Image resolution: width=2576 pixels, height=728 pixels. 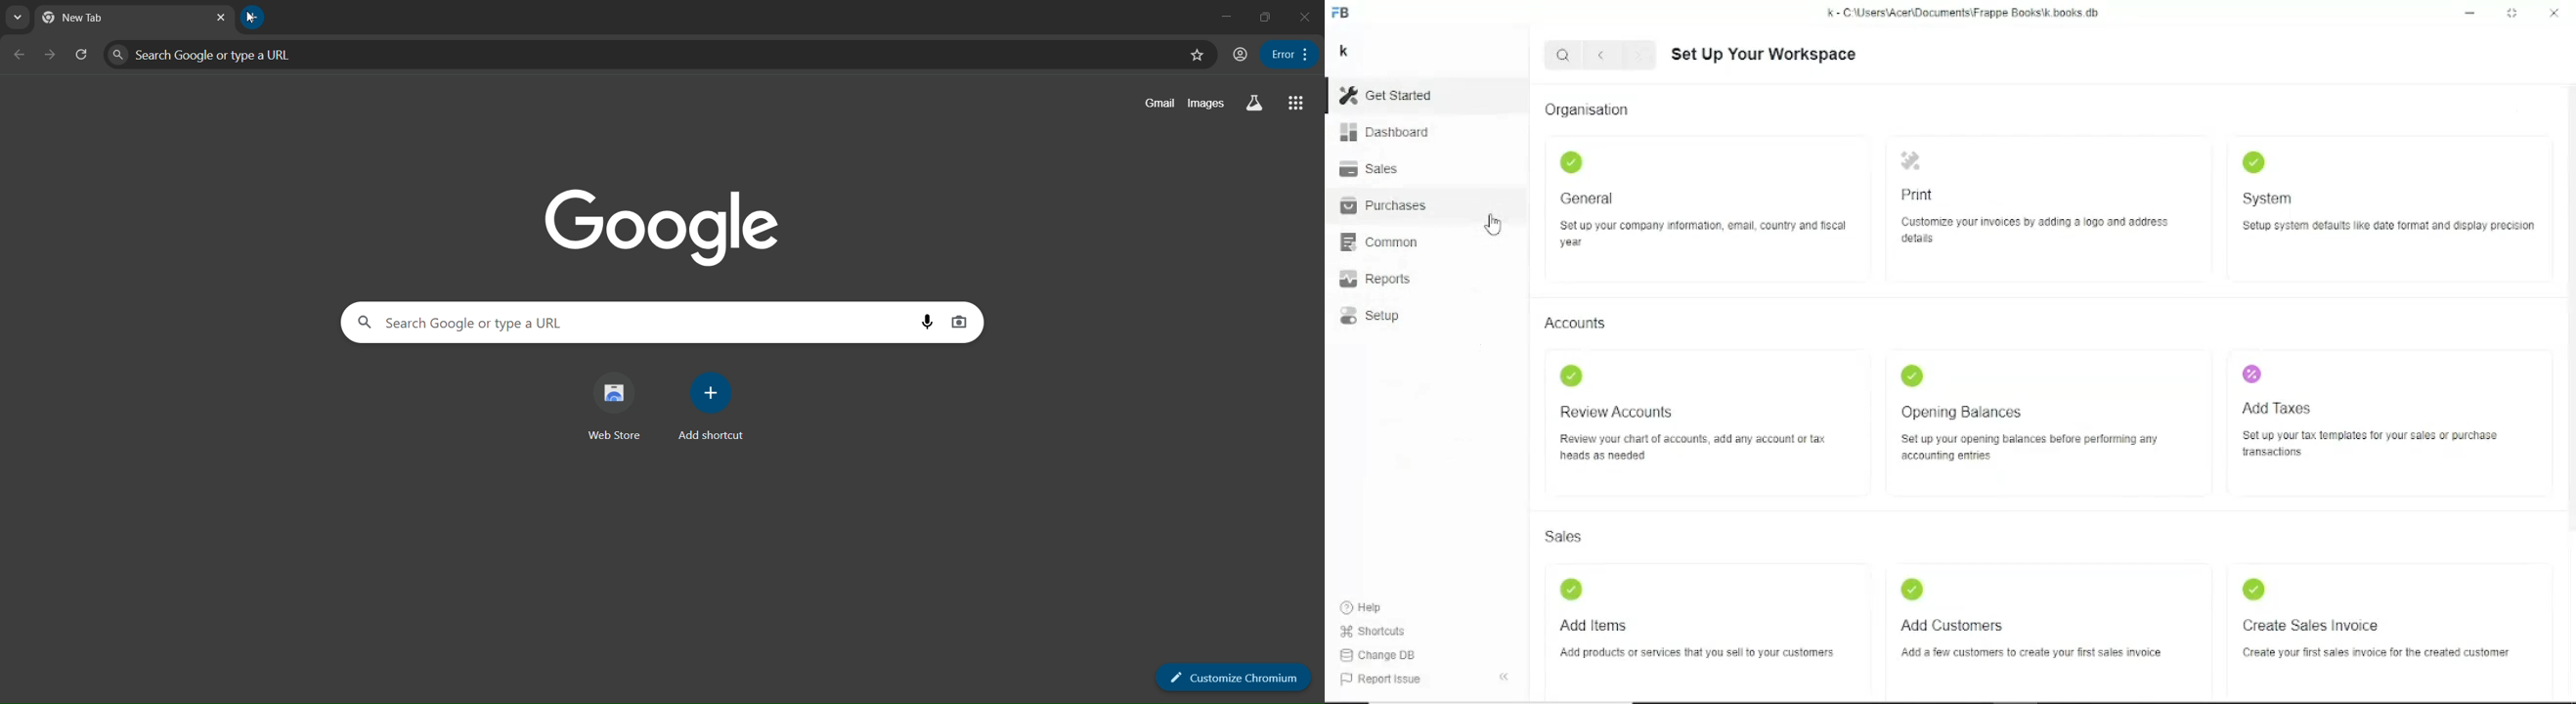 I want to click on Setup, so click(x=1370, y=315).